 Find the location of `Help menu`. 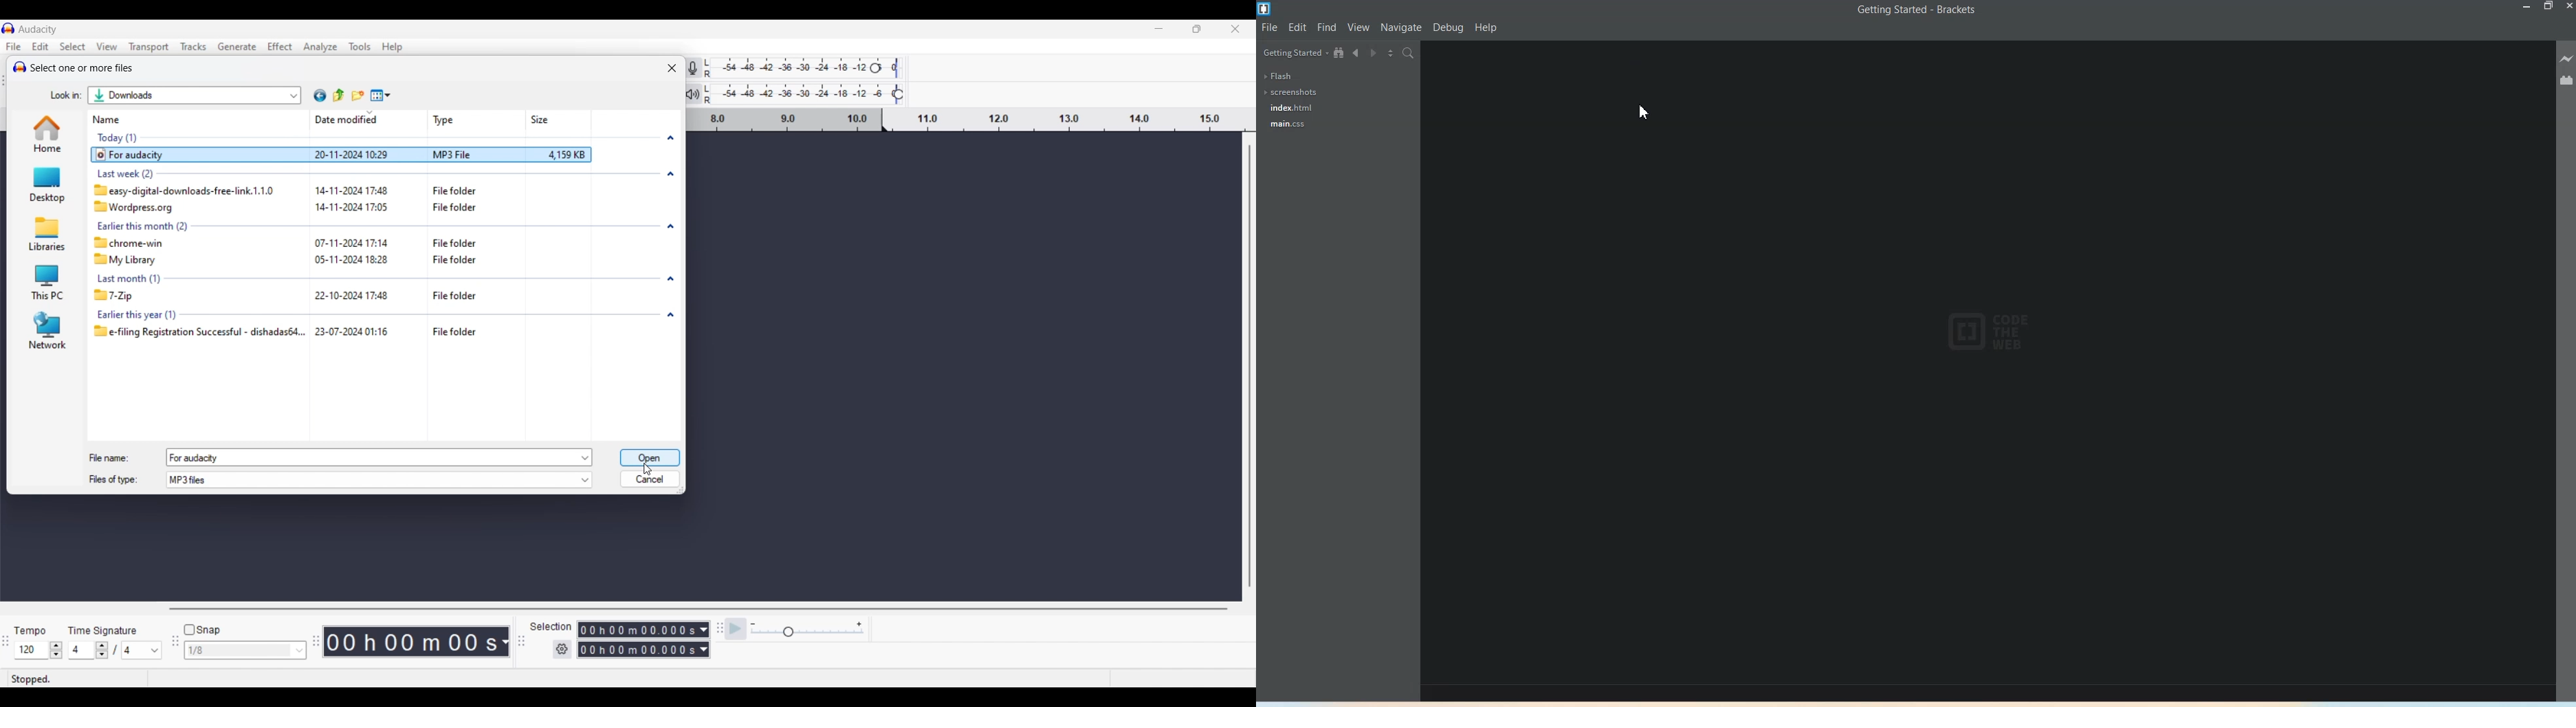

Help menu is located at coordinates (393, 47).